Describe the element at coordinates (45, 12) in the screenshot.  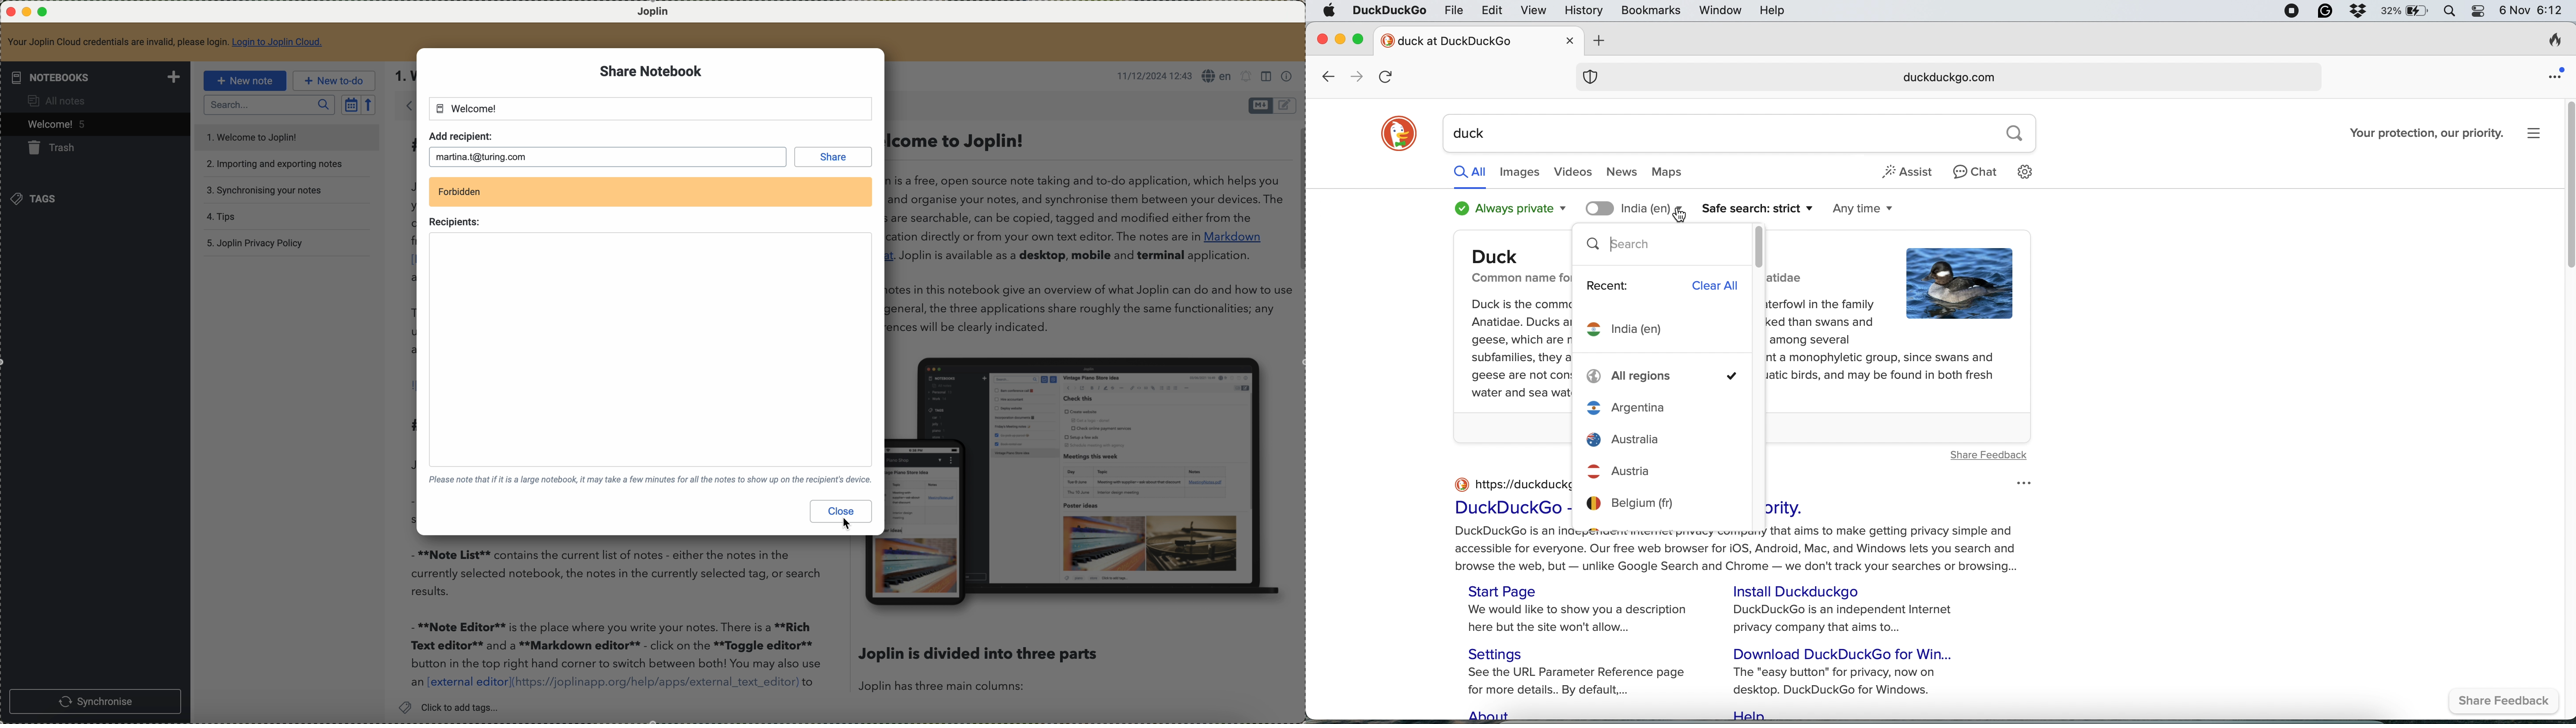
I see `maximize Joplin` at that location.